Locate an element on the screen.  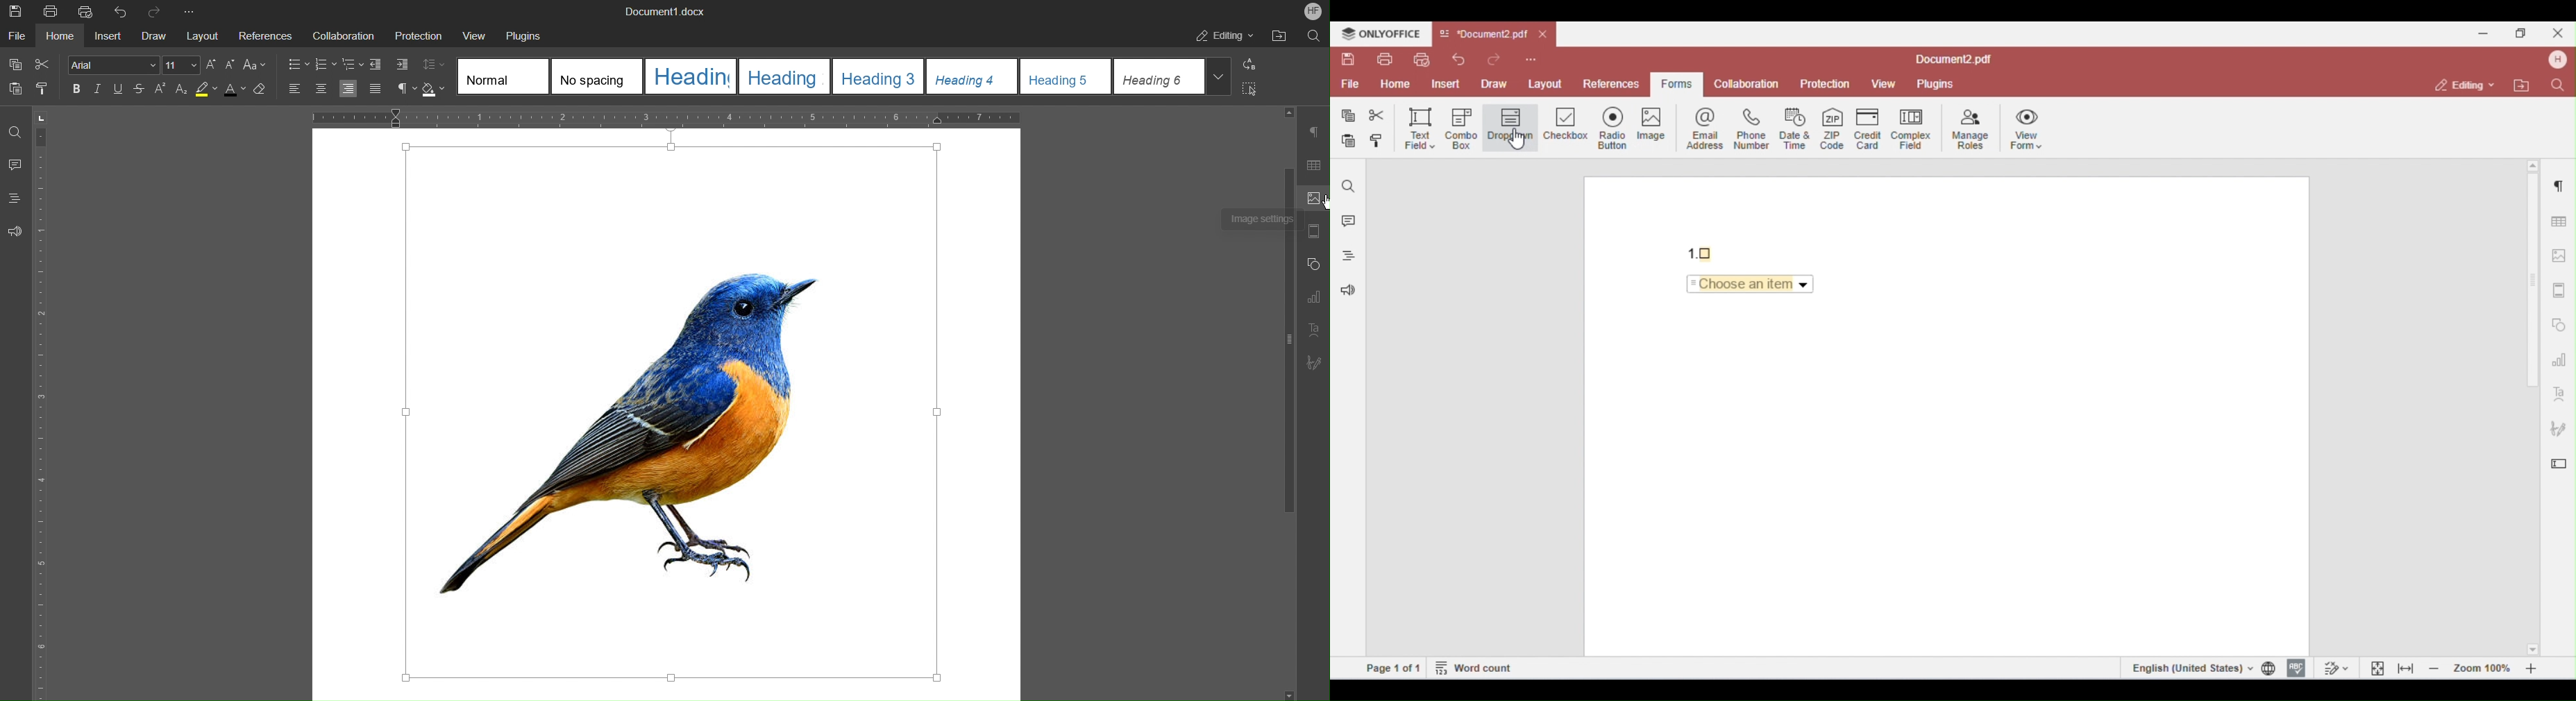
Feedback and Support is located at coordinates (14, 230).